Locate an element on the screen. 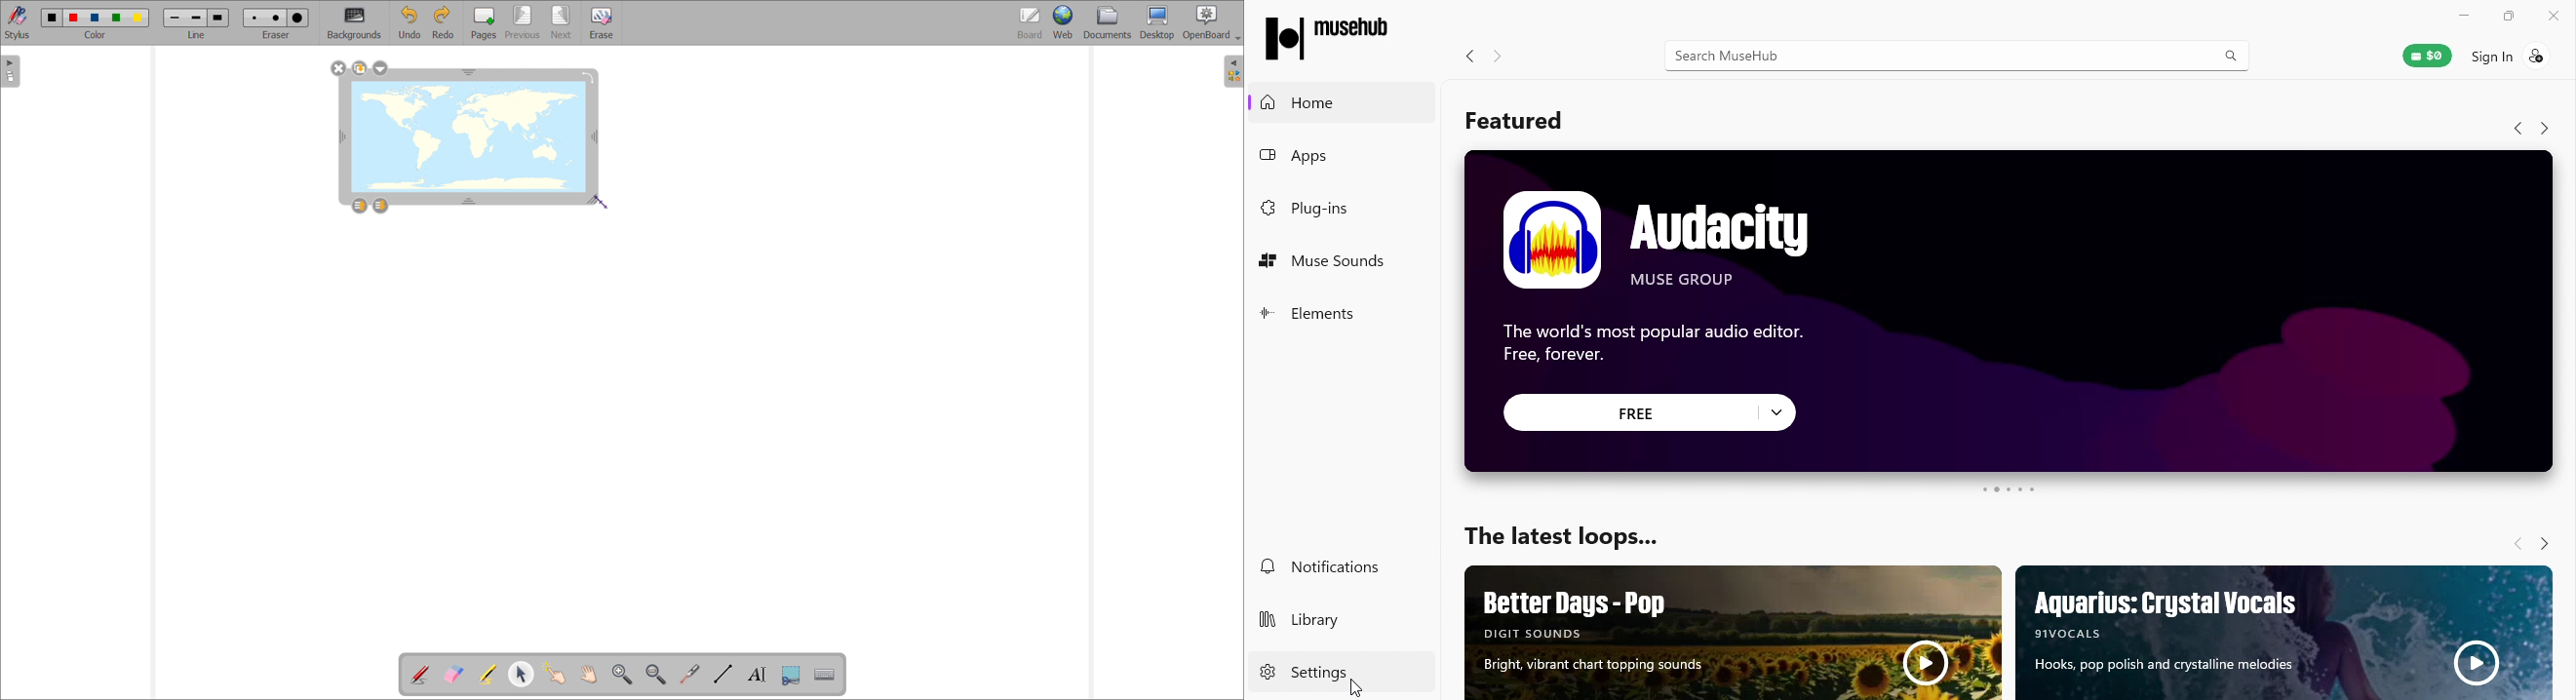 The height and width of the screenshot is (700, 2576). Navigate back is located at coordinates (2517, 542).